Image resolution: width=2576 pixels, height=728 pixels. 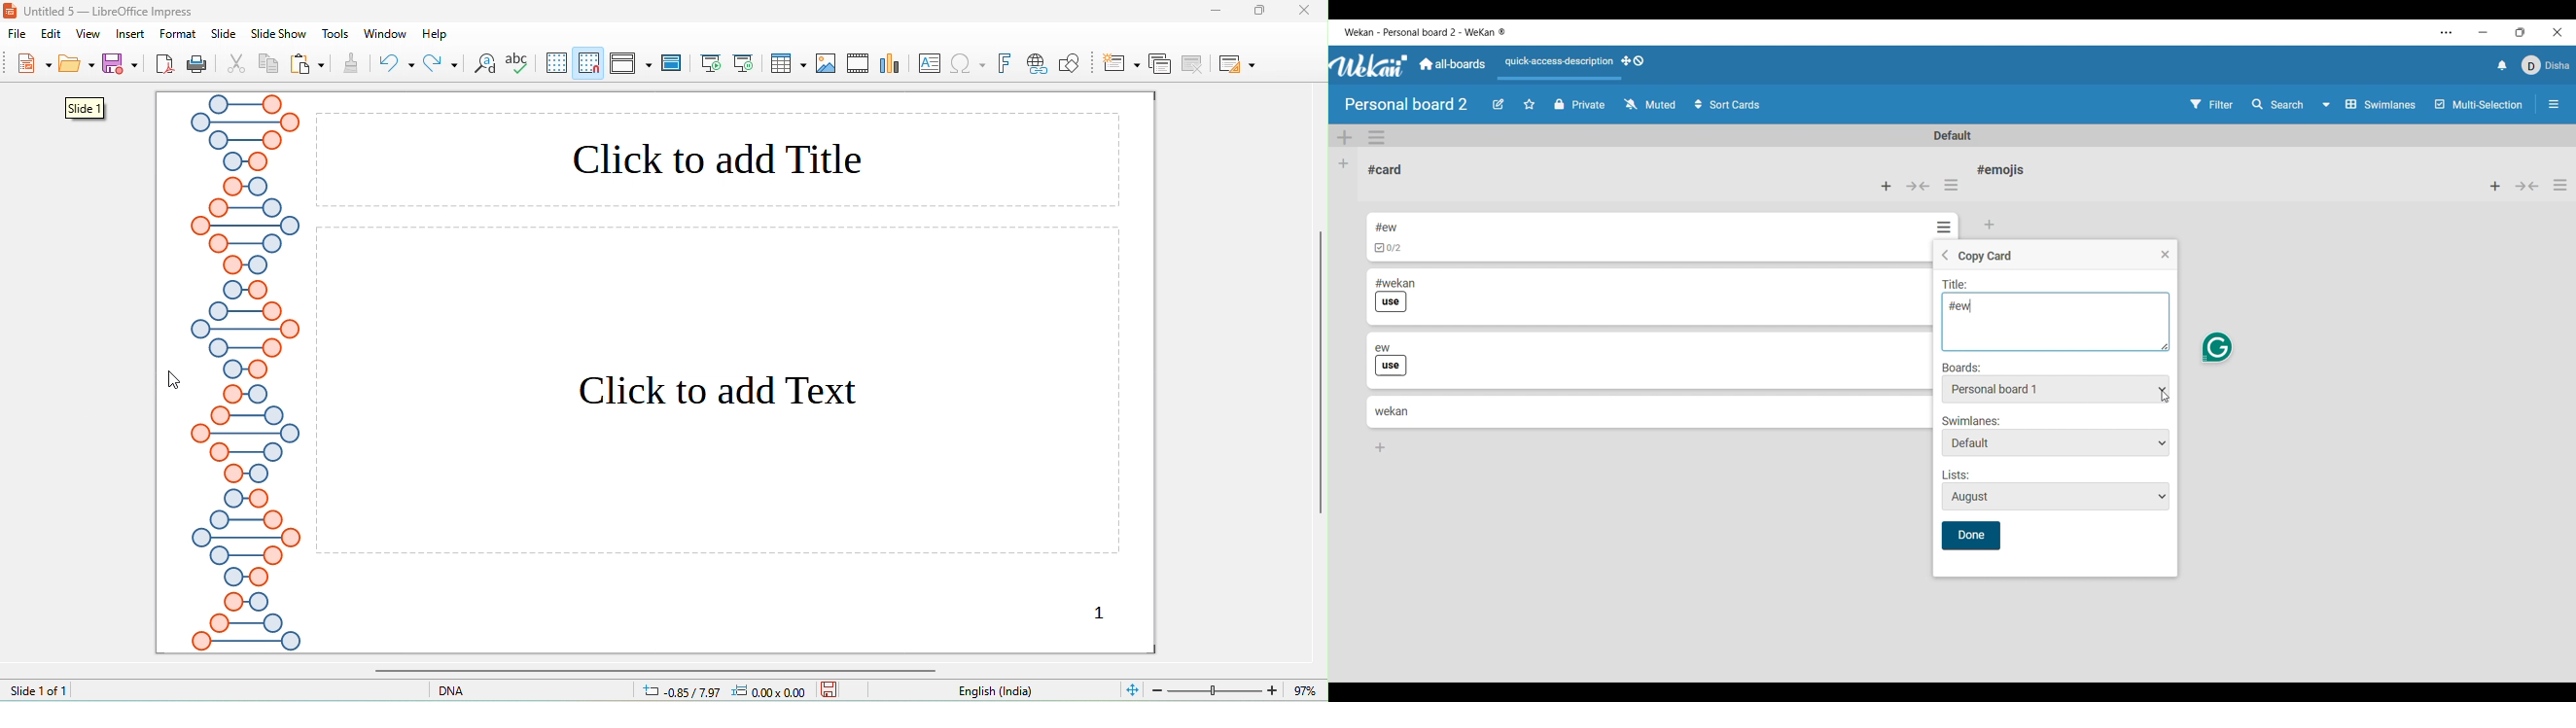 What do you see at coordinates (165, 65) in the screenshot?
I see `export pdf` at bounding box center [165, 65].